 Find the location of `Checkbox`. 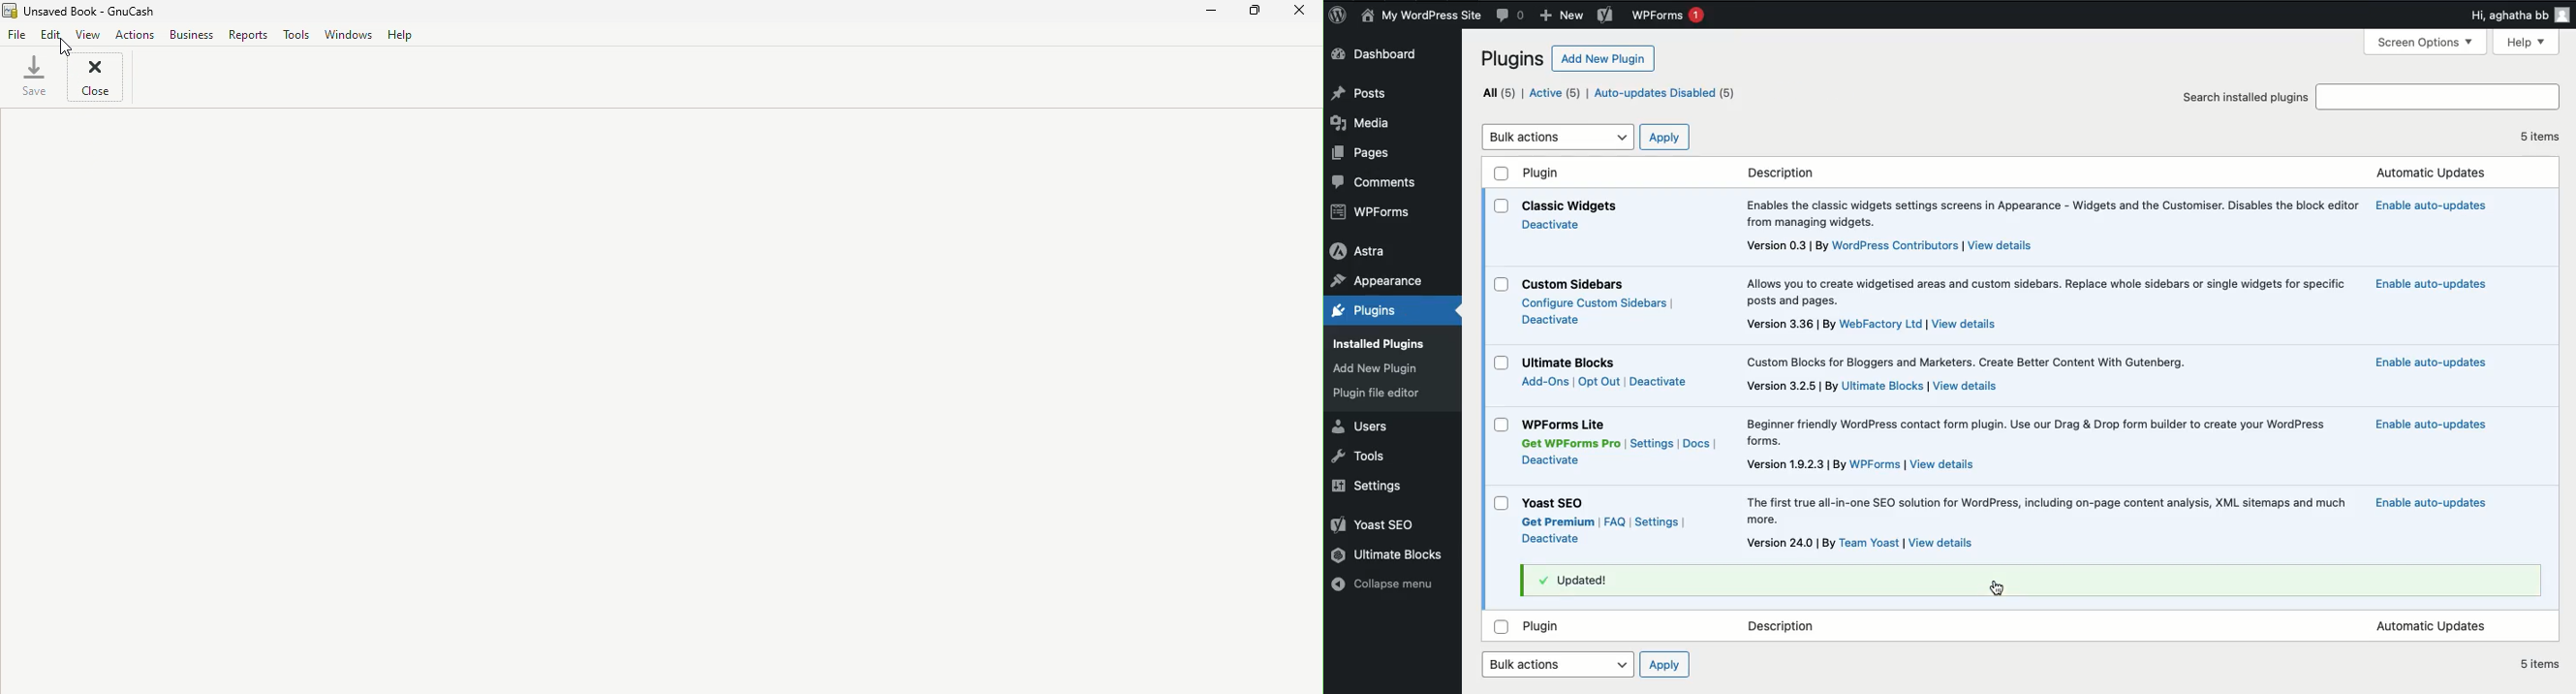

Checkbox is located at coordinates (1502, 363).